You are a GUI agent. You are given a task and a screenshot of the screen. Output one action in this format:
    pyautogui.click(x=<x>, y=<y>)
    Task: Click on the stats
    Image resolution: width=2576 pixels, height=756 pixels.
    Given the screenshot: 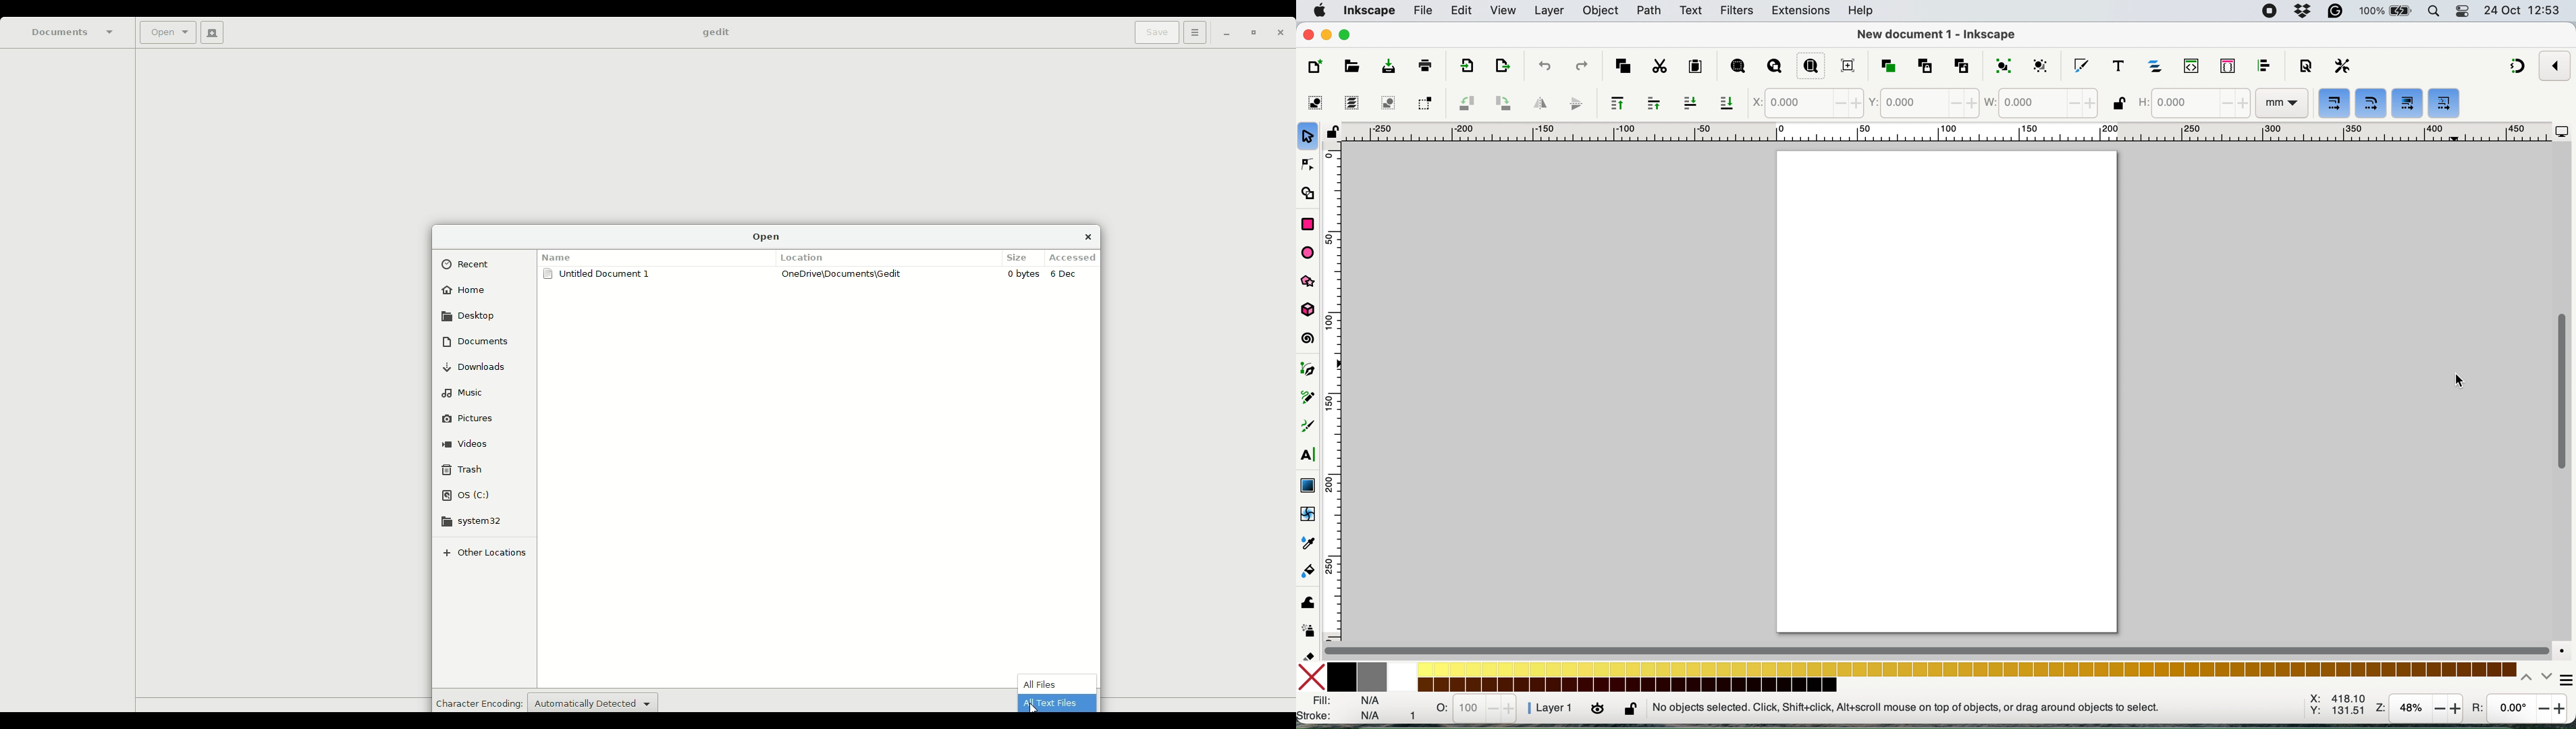 What is the action you would take?
    pyautogui.click(x=1477, y=709)
    